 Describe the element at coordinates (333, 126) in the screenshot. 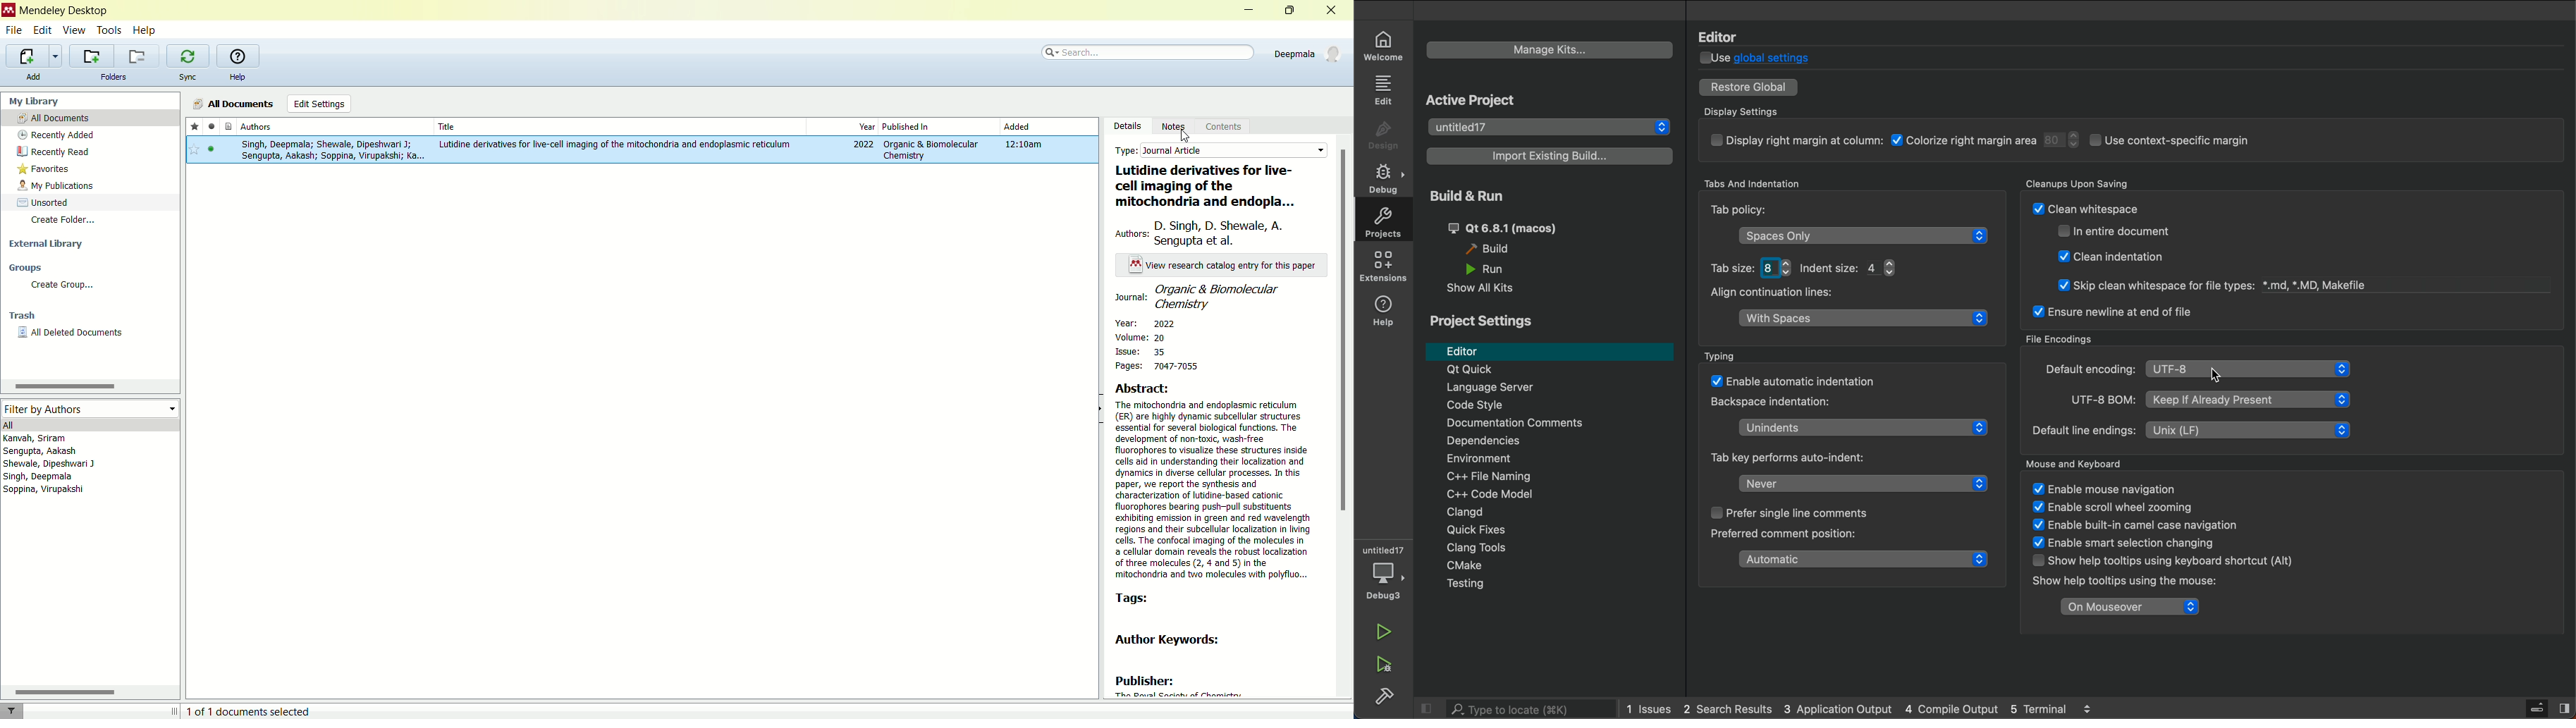

I see `Authors` at that location.